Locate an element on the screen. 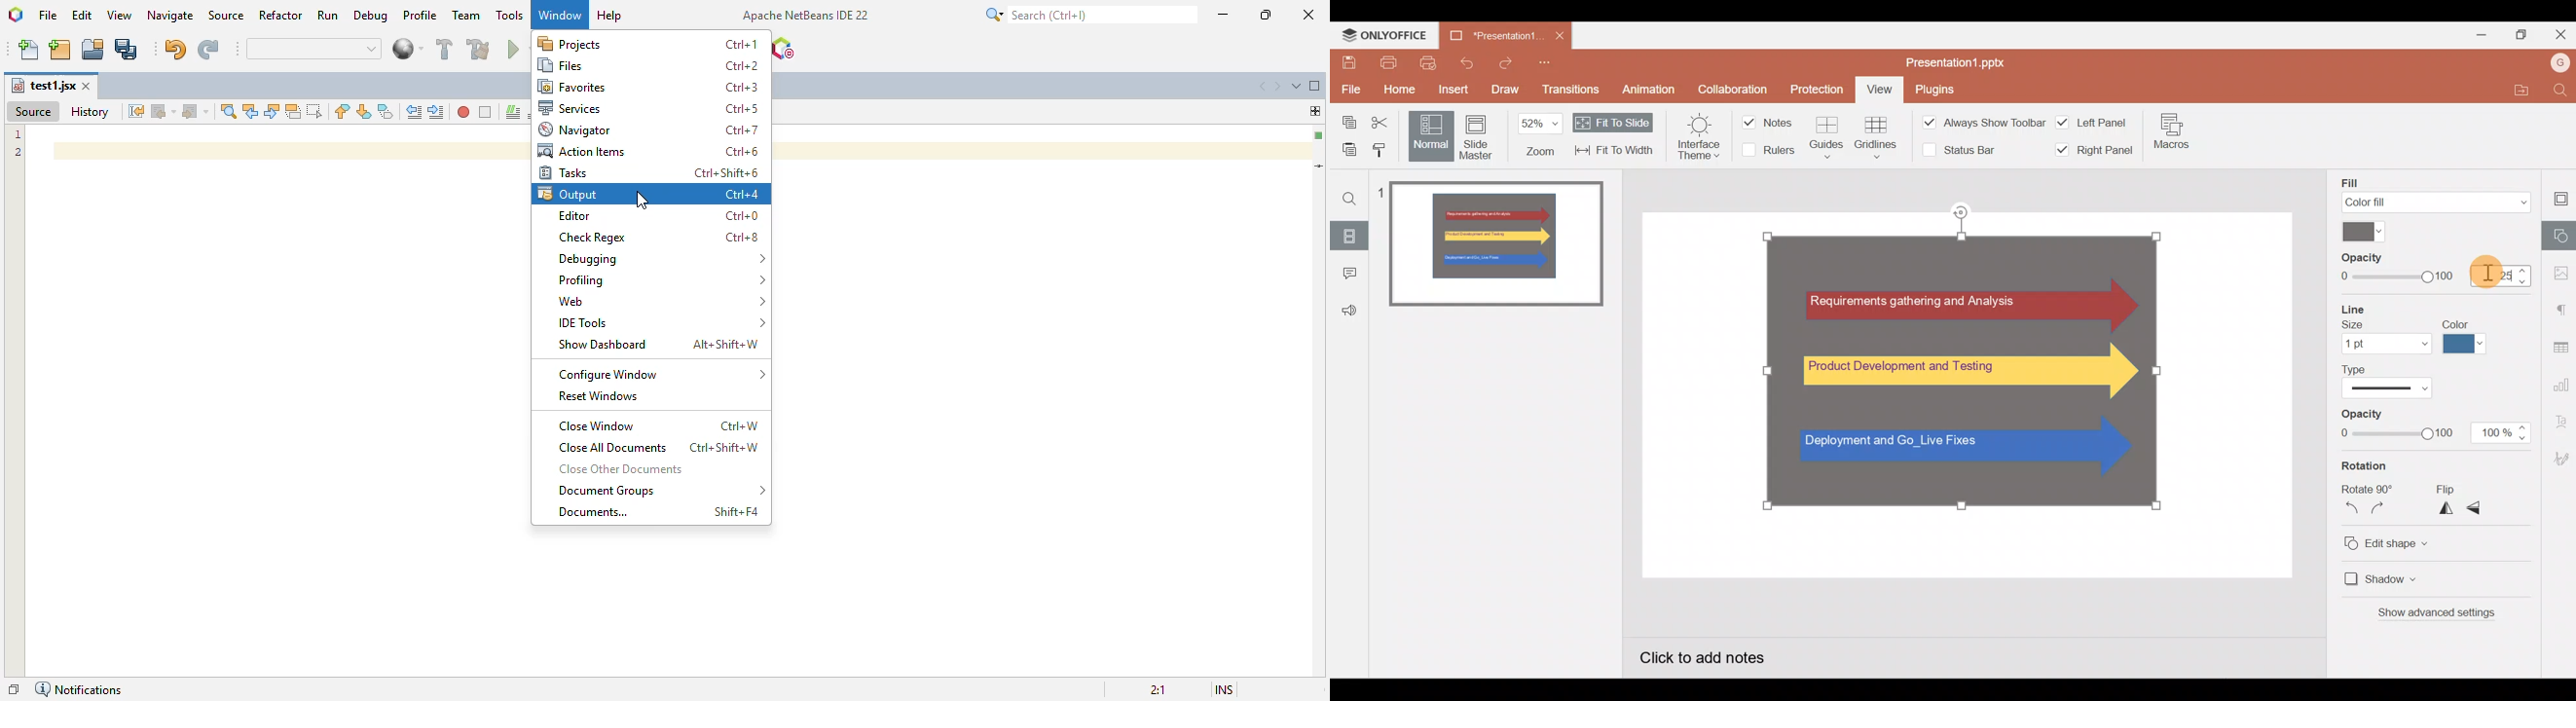 This screenshot has height=728, width=2576. Feedback & support is located at coordinates (1350, 306).